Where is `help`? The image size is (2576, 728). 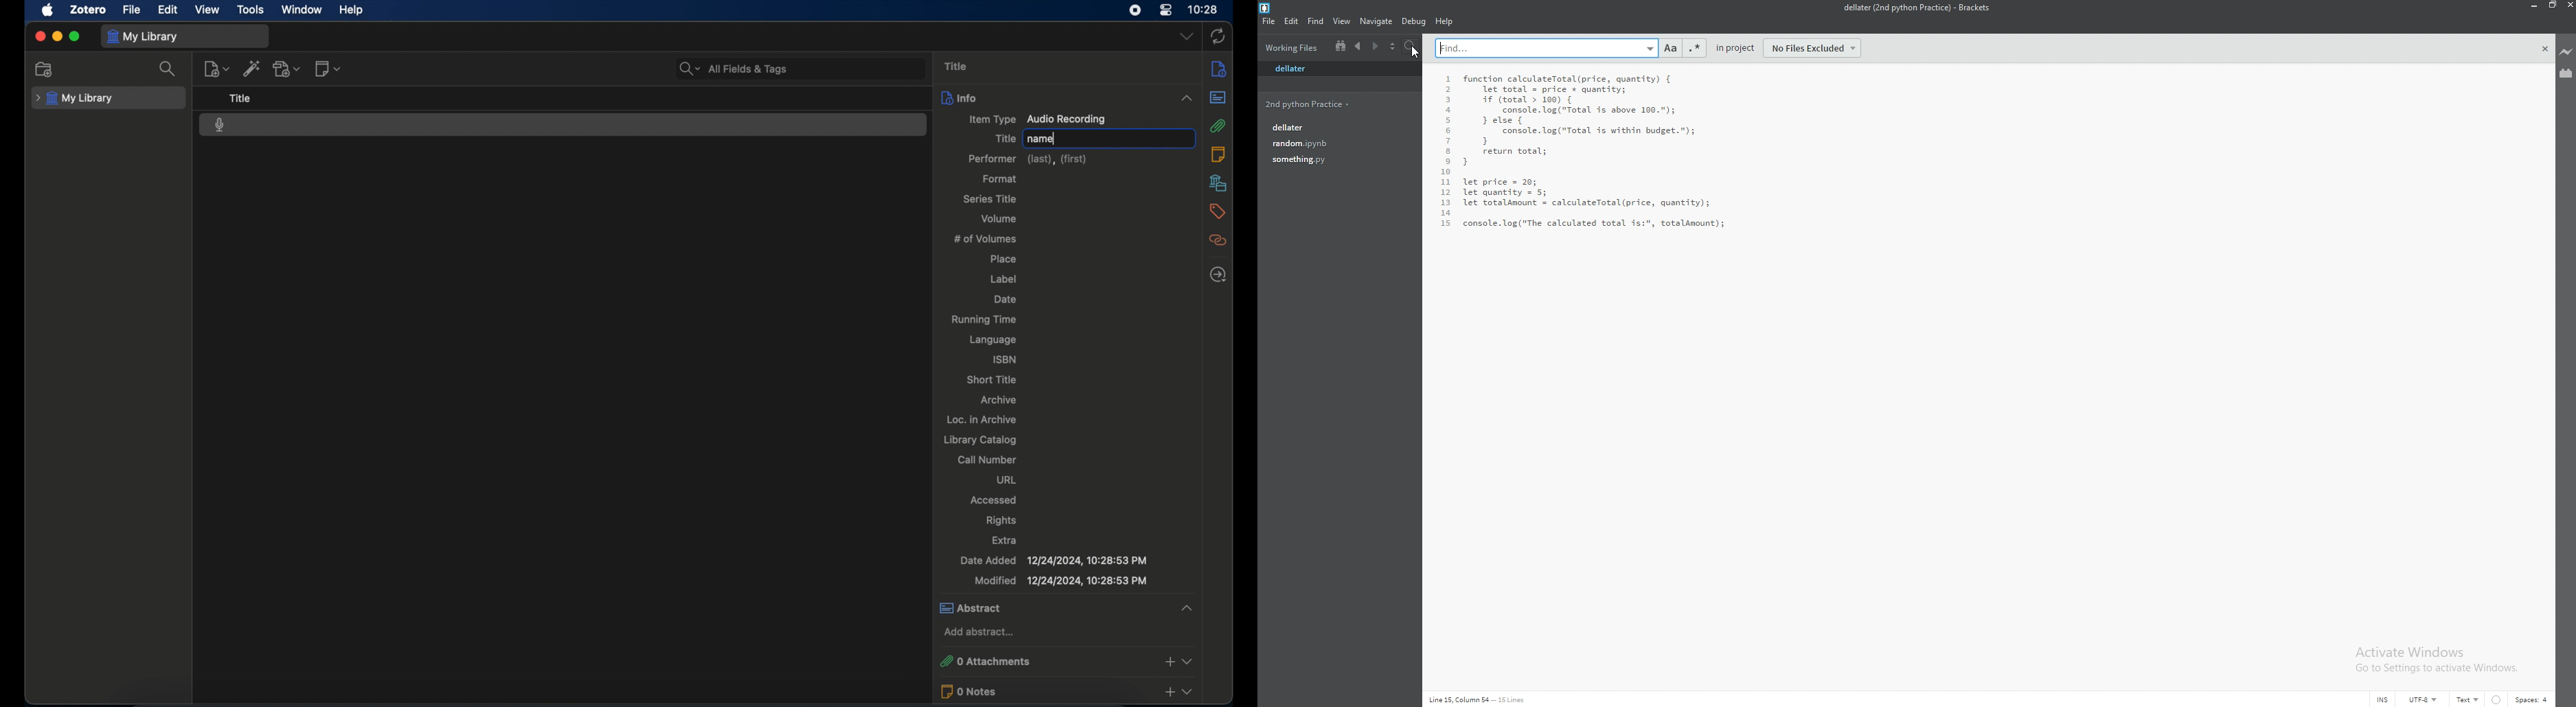
help is located at coordinates (351, 10).